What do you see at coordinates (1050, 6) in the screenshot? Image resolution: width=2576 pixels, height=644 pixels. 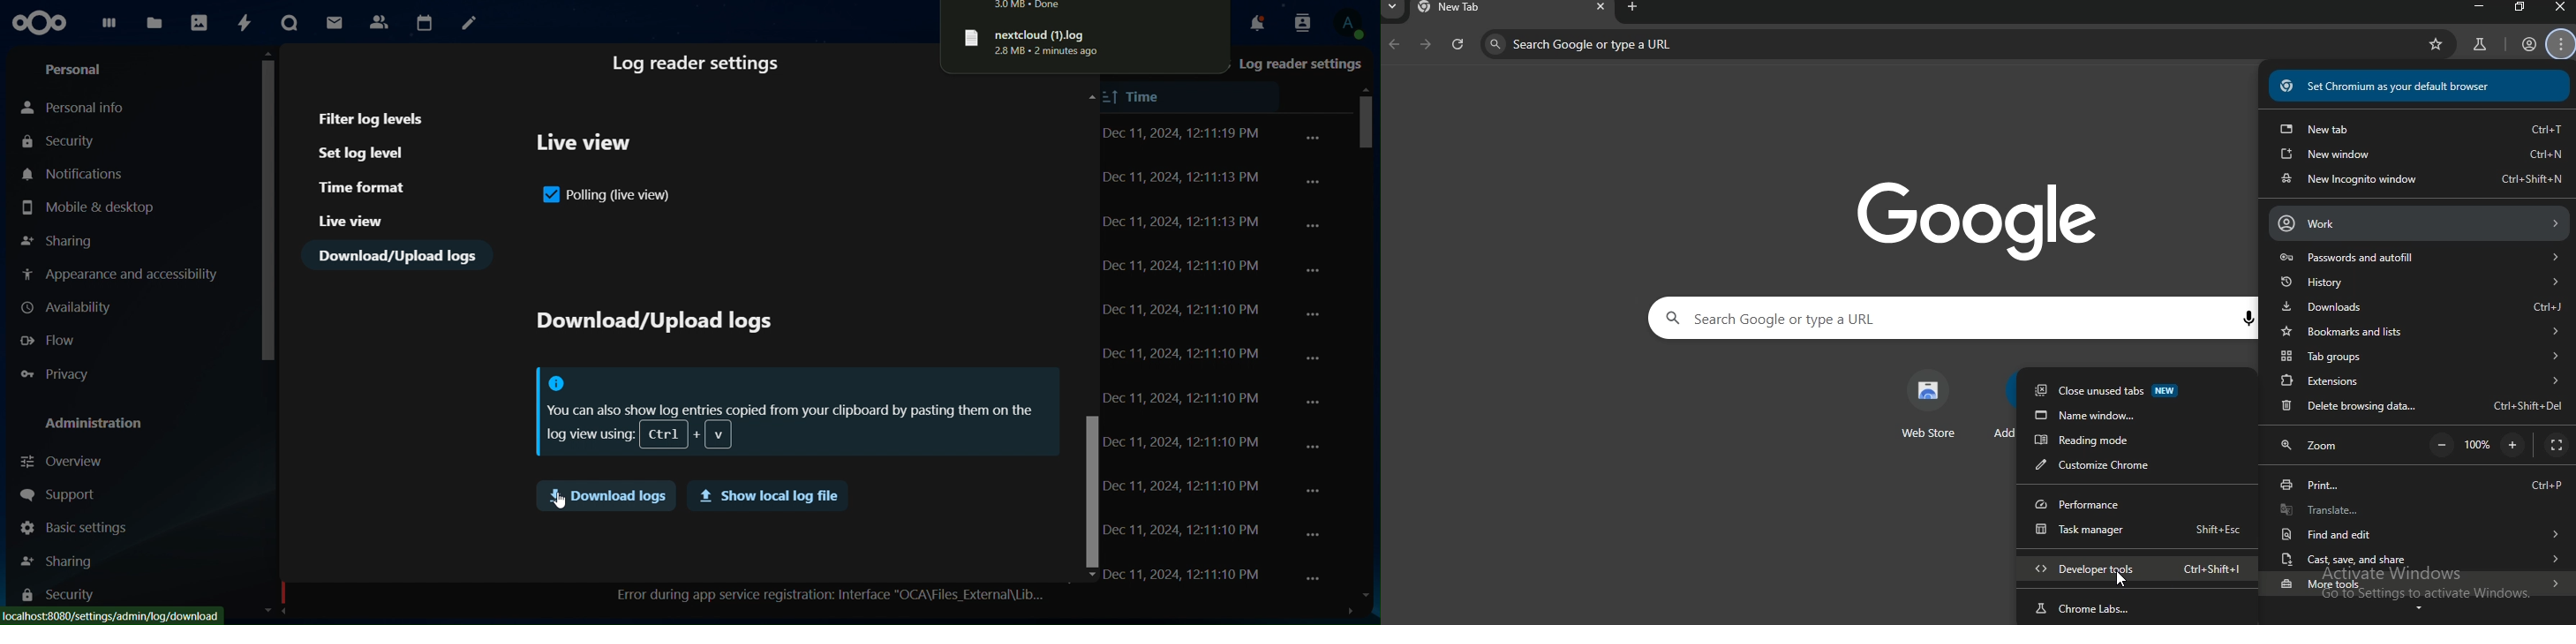 I see `3.0mb` at bounding box center [1050, 6].